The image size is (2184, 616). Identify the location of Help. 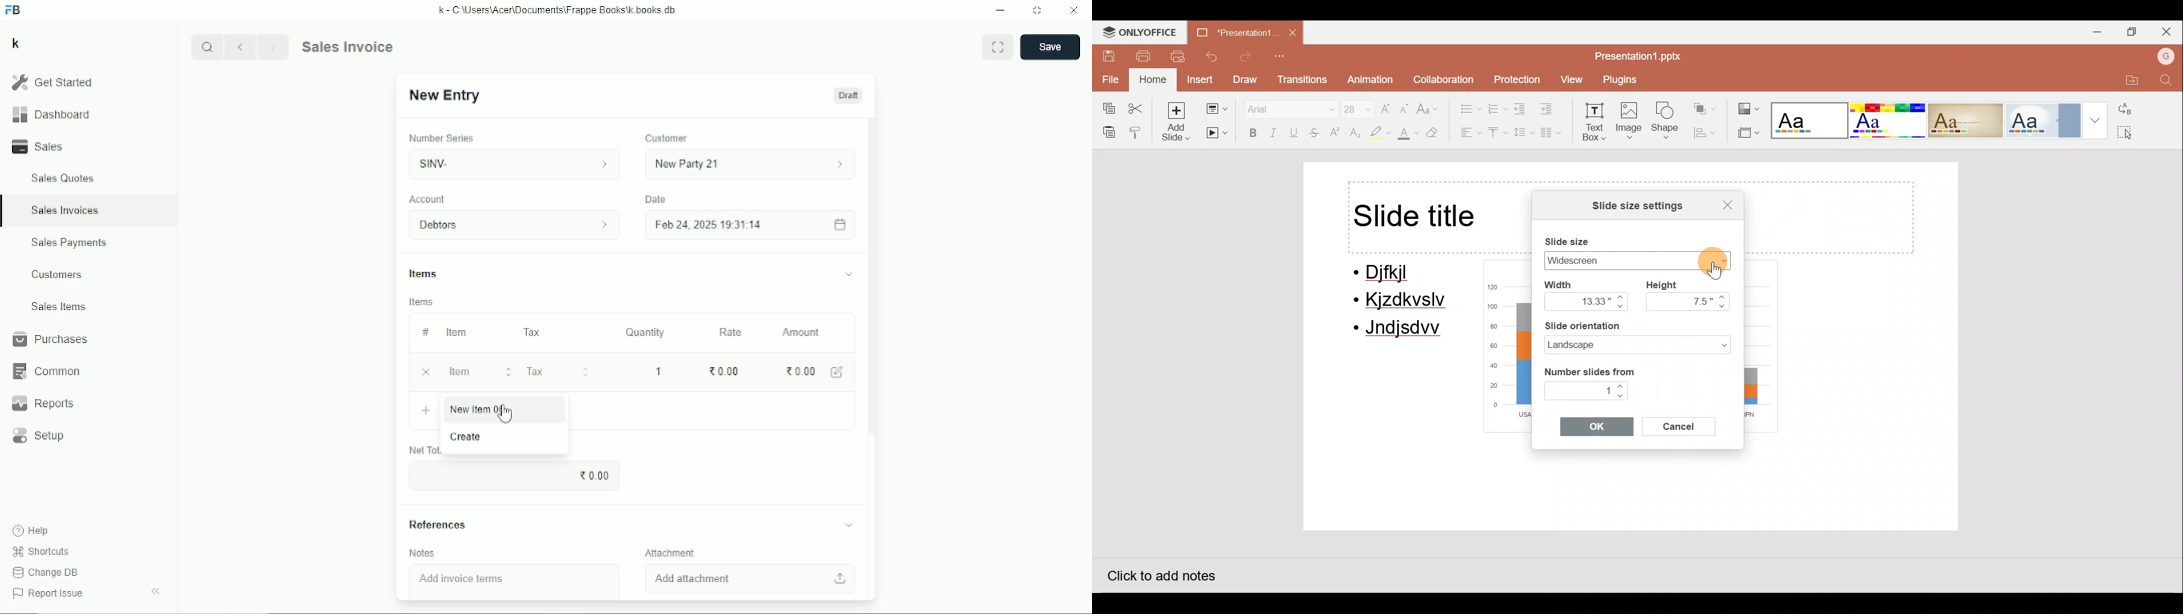
(32, 530).